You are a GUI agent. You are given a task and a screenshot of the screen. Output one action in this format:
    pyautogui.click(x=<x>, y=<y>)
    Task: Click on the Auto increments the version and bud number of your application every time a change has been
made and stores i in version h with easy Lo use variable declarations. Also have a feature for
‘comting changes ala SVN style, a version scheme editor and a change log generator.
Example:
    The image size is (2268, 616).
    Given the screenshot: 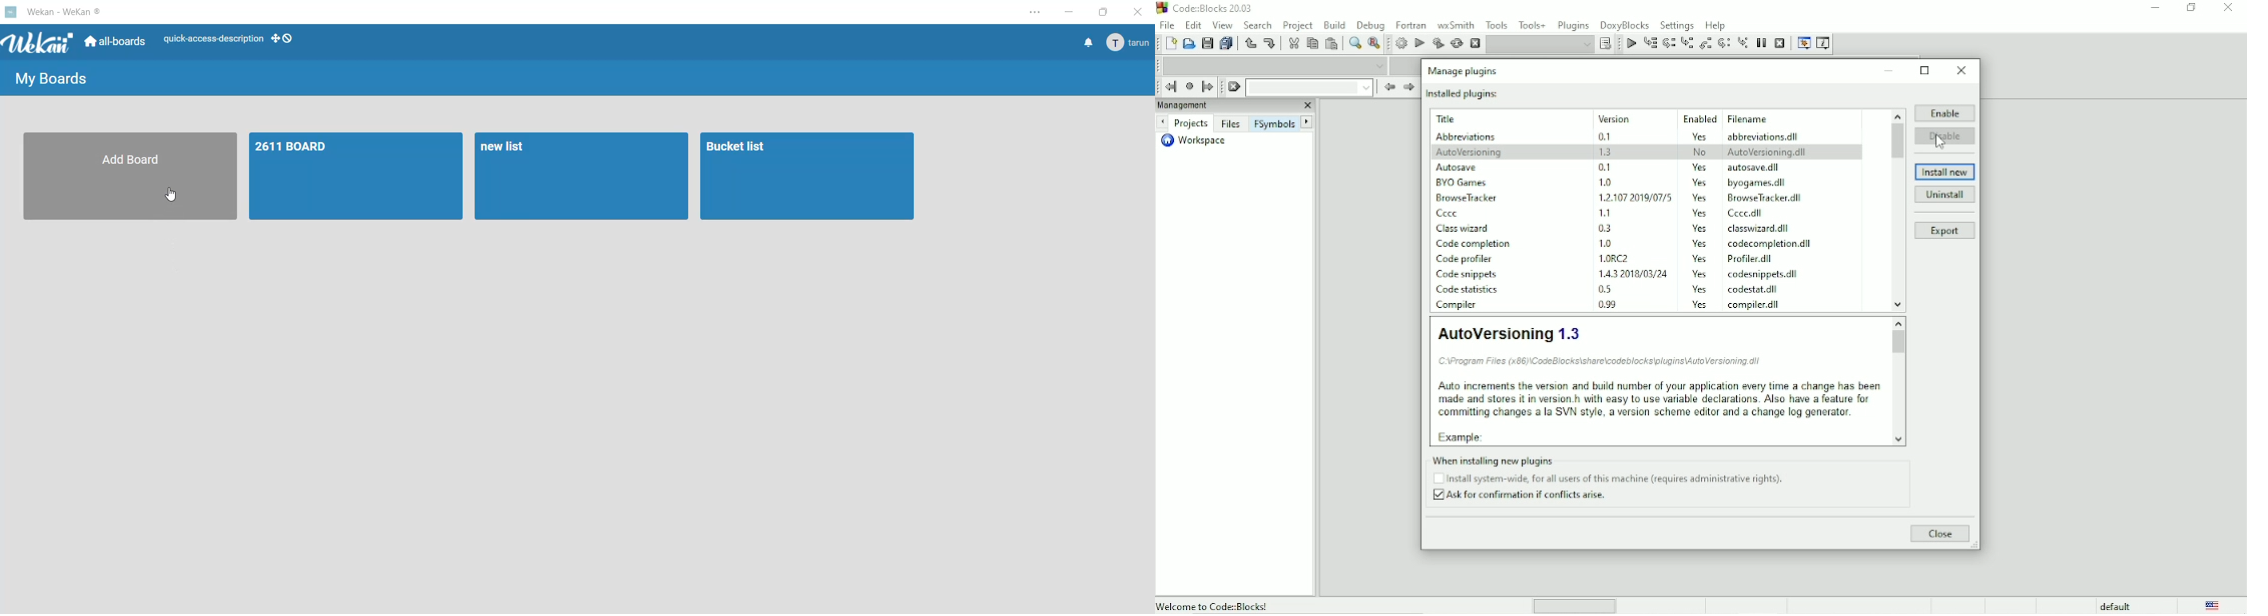 What is the action you would take?
    pyautogui.click(x=1659, y=411)
    